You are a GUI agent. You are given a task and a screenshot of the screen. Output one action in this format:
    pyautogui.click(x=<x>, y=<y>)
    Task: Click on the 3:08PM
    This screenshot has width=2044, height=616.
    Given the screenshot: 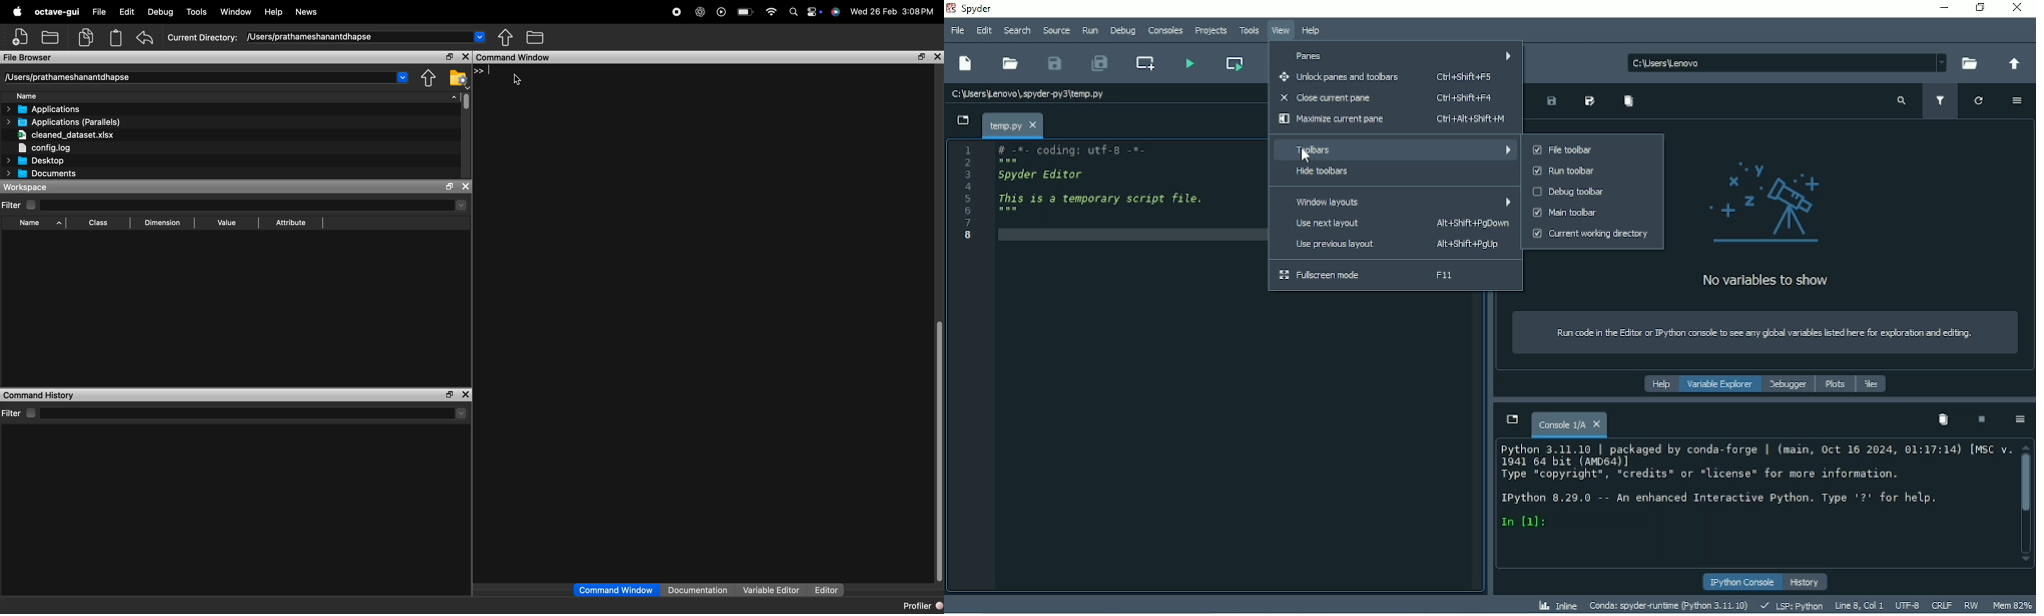 What is the action you would take?
    pyautogui.click(x=917, y=12)
    